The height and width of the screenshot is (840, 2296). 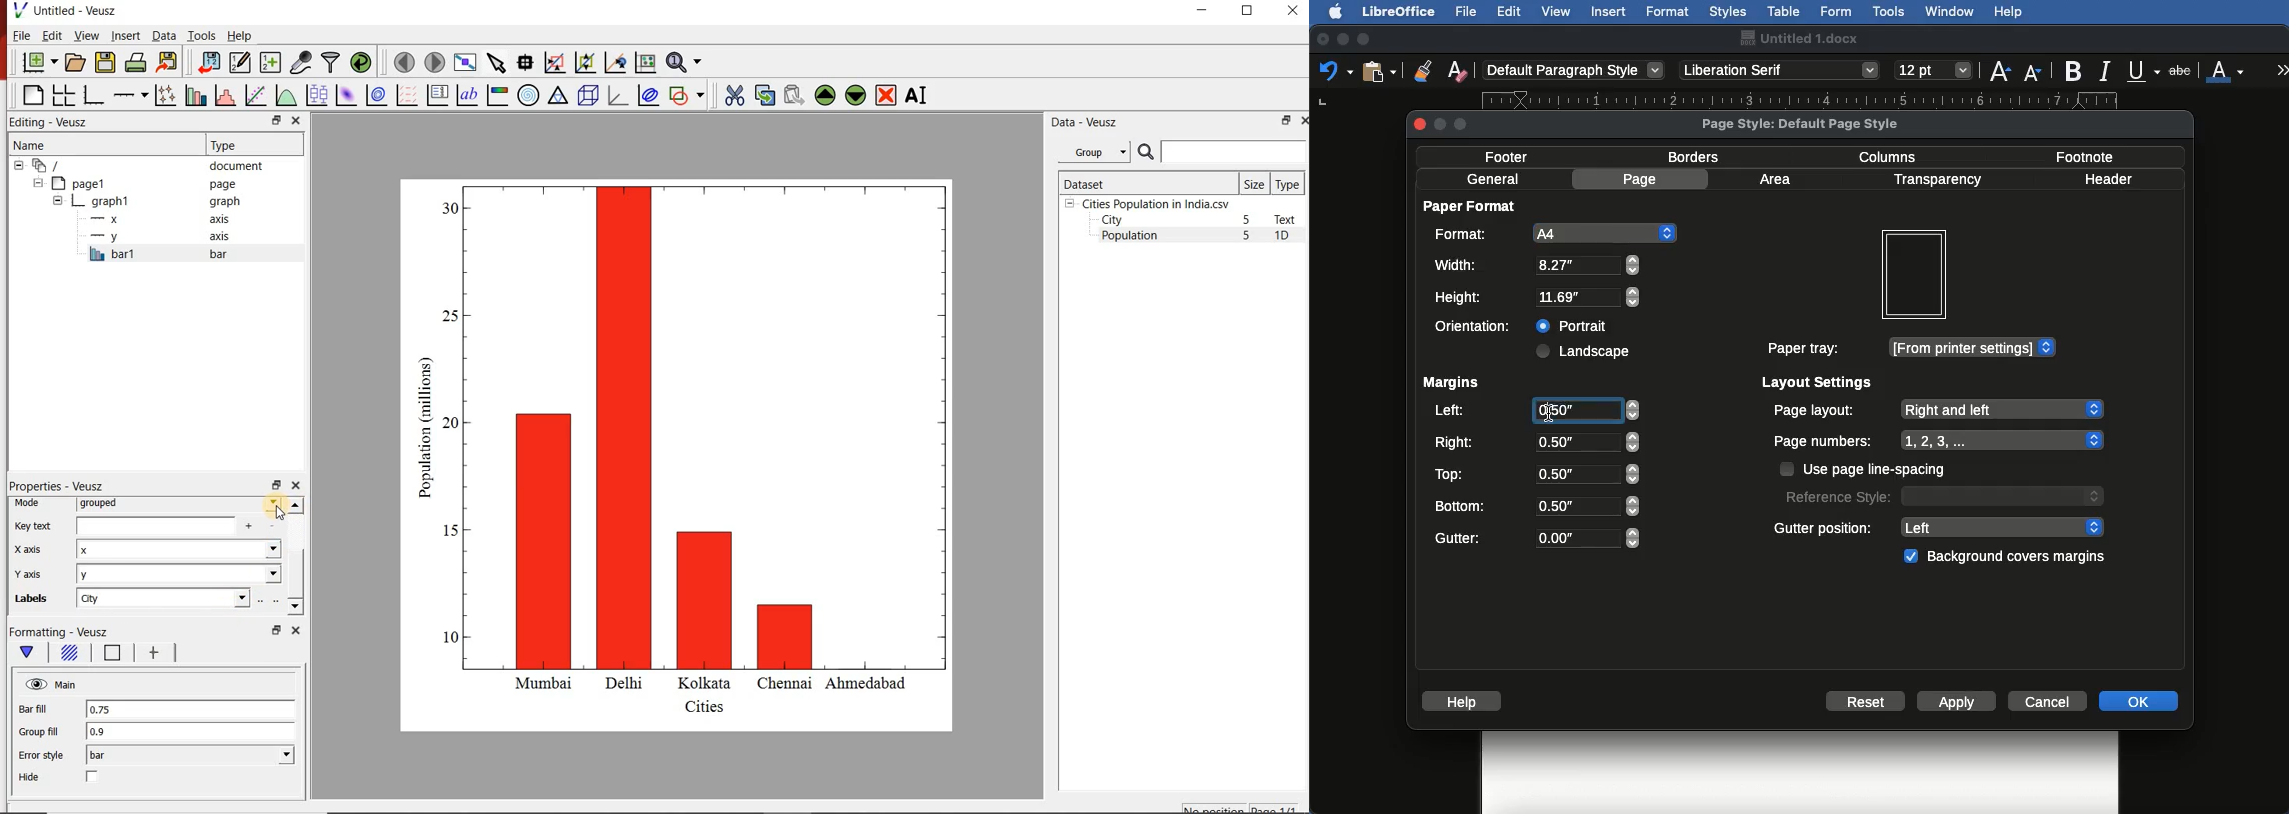 I want to click on Window, so click(x=1950, y=12).